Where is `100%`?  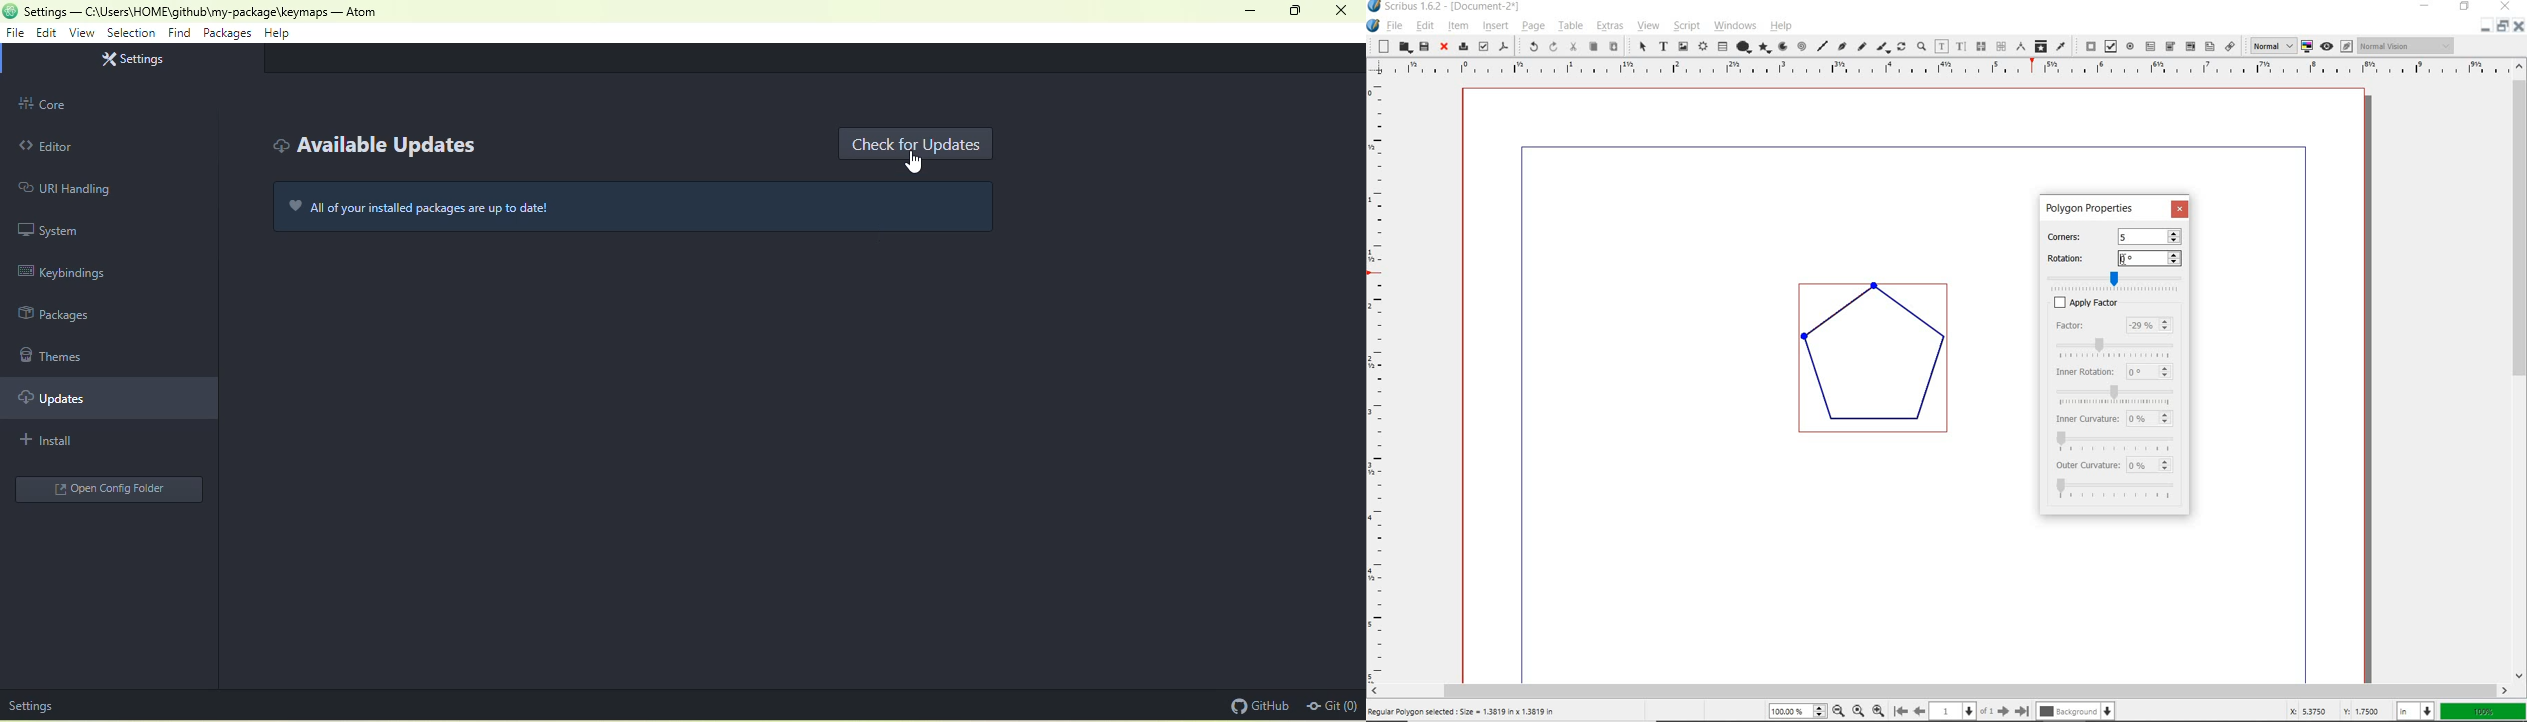
100% is located at coordinates (2482, 710).